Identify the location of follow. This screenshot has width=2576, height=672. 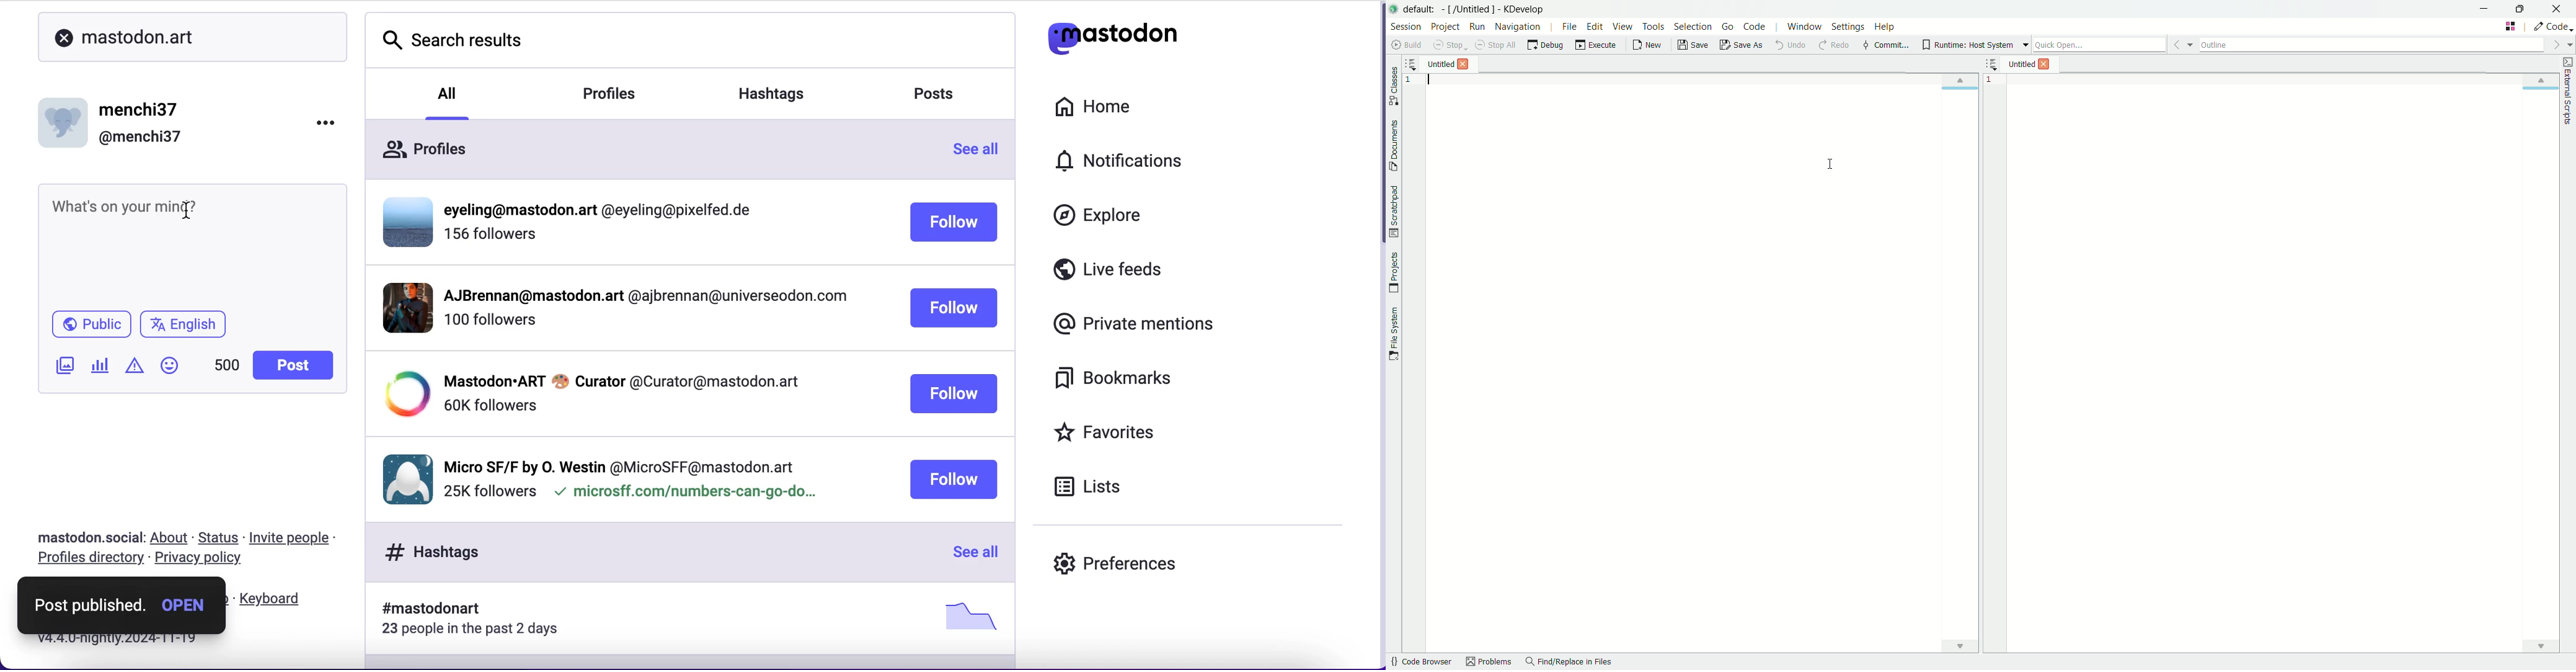
(954, 309).